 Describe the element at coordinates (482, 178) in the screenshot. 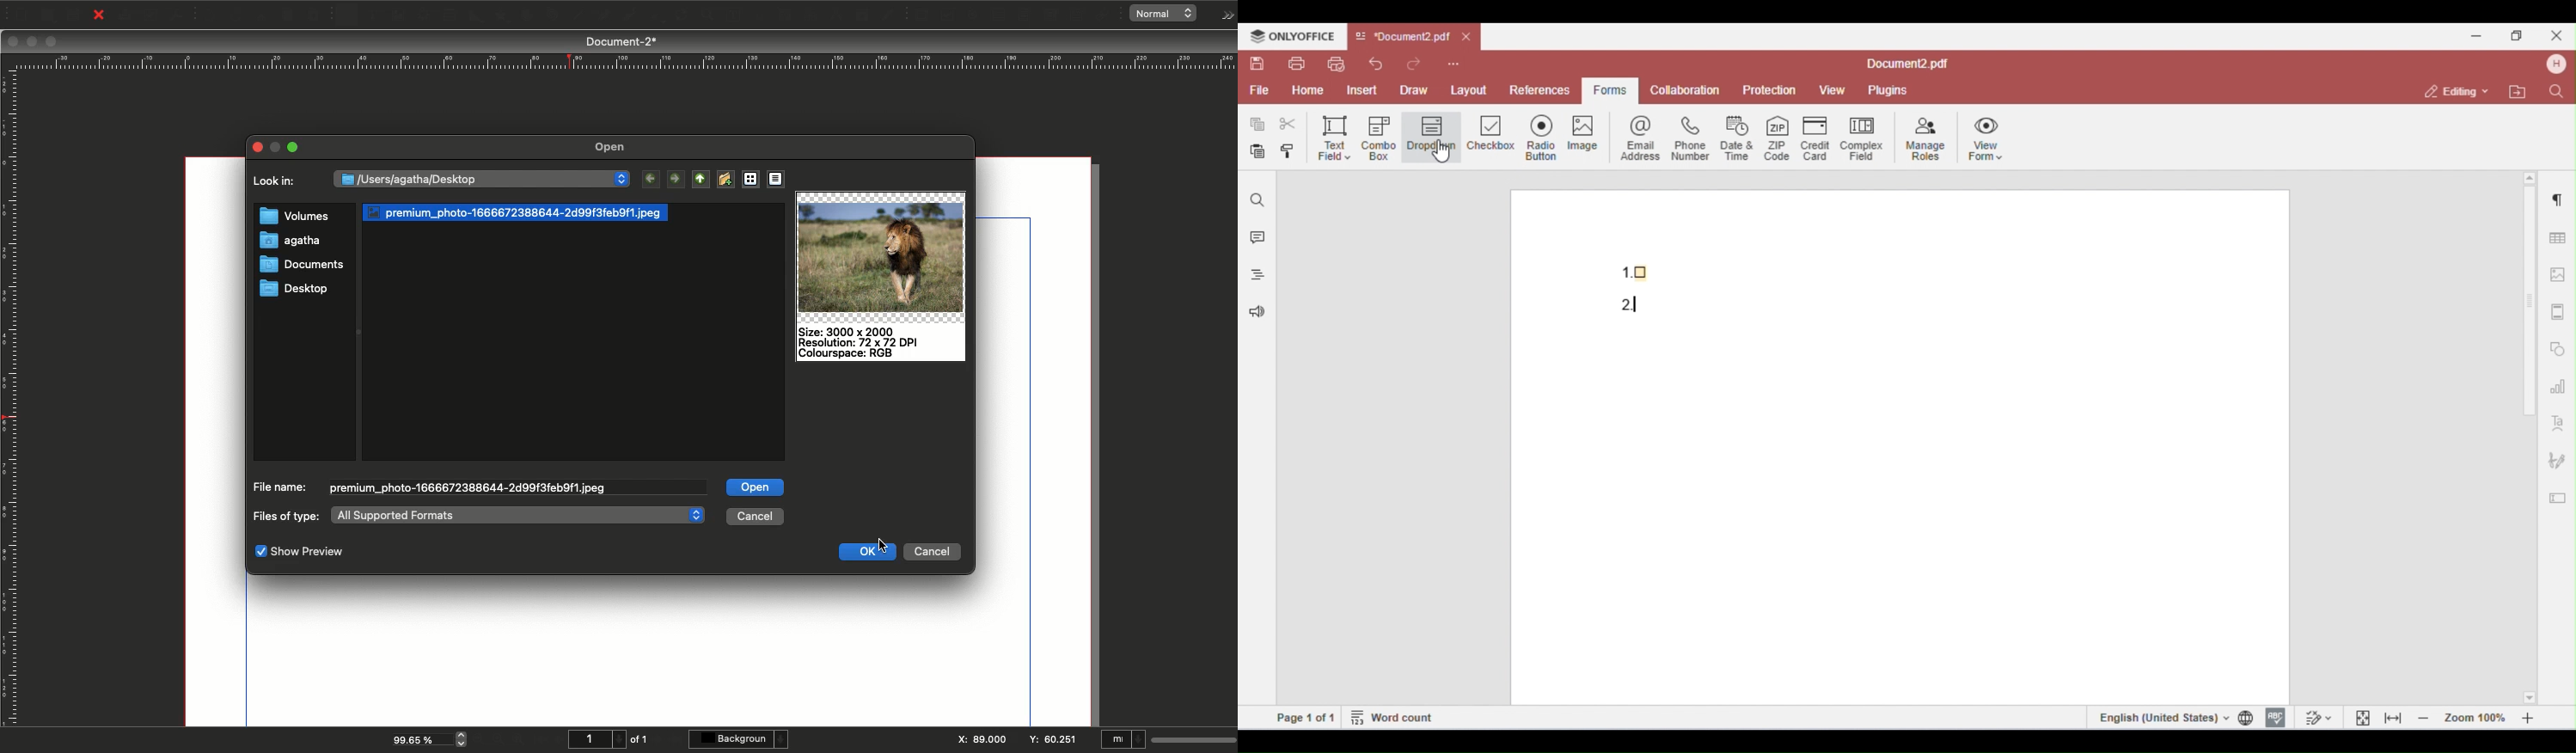

I see ` /Users/agatha/Desktop` at that location.